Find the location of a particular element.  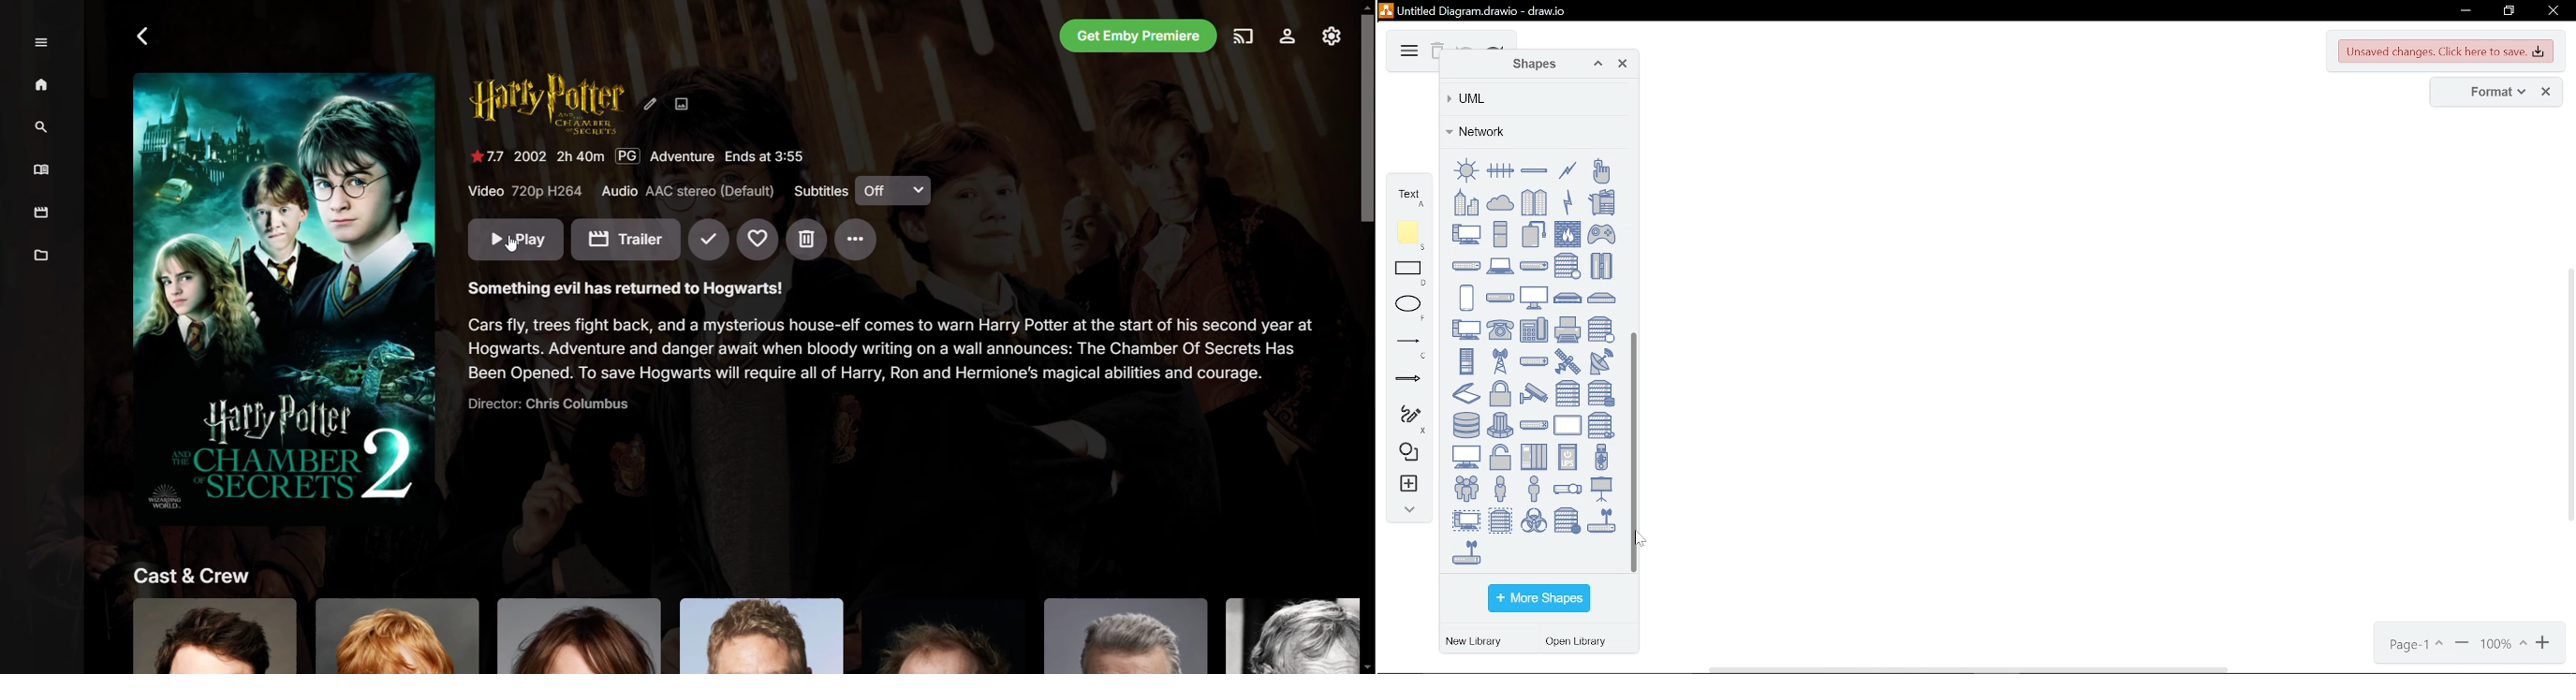

Vertical Scroll Bar is located at coordinates (1367, 337).